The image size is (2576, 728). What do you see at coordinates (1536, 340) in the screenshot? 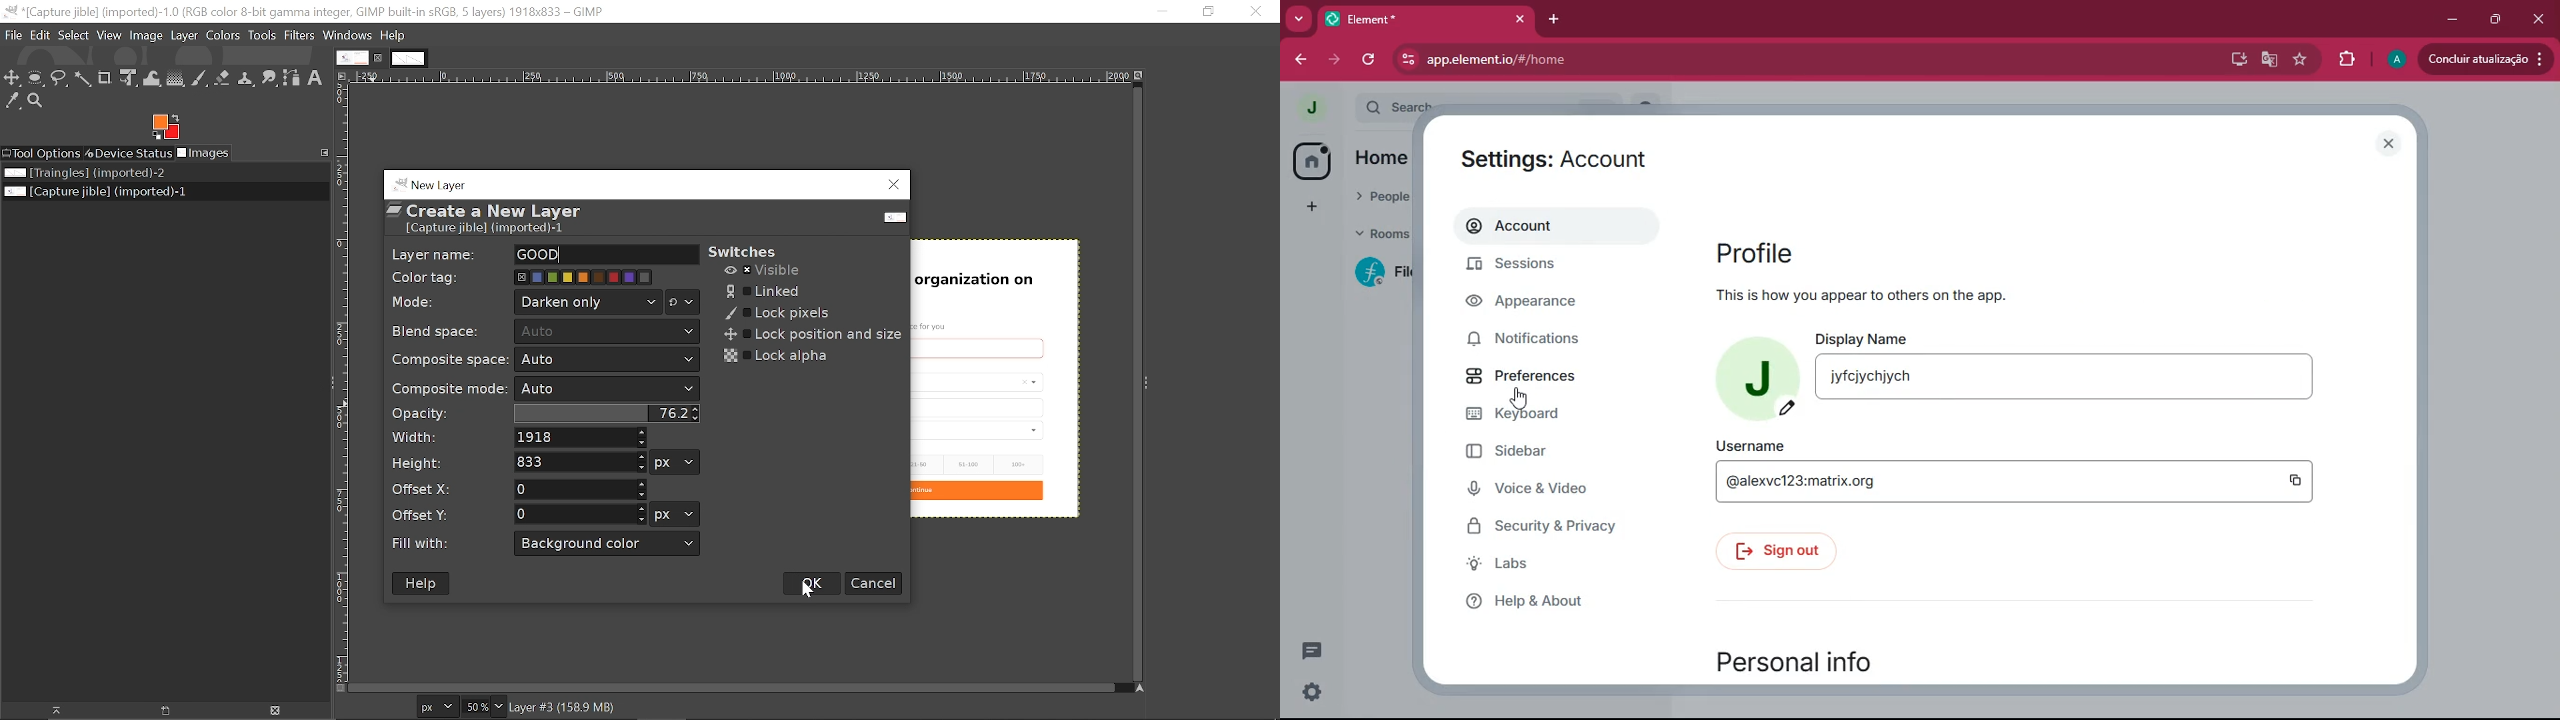
I see `notifications` at bounding box center [1536, 340].